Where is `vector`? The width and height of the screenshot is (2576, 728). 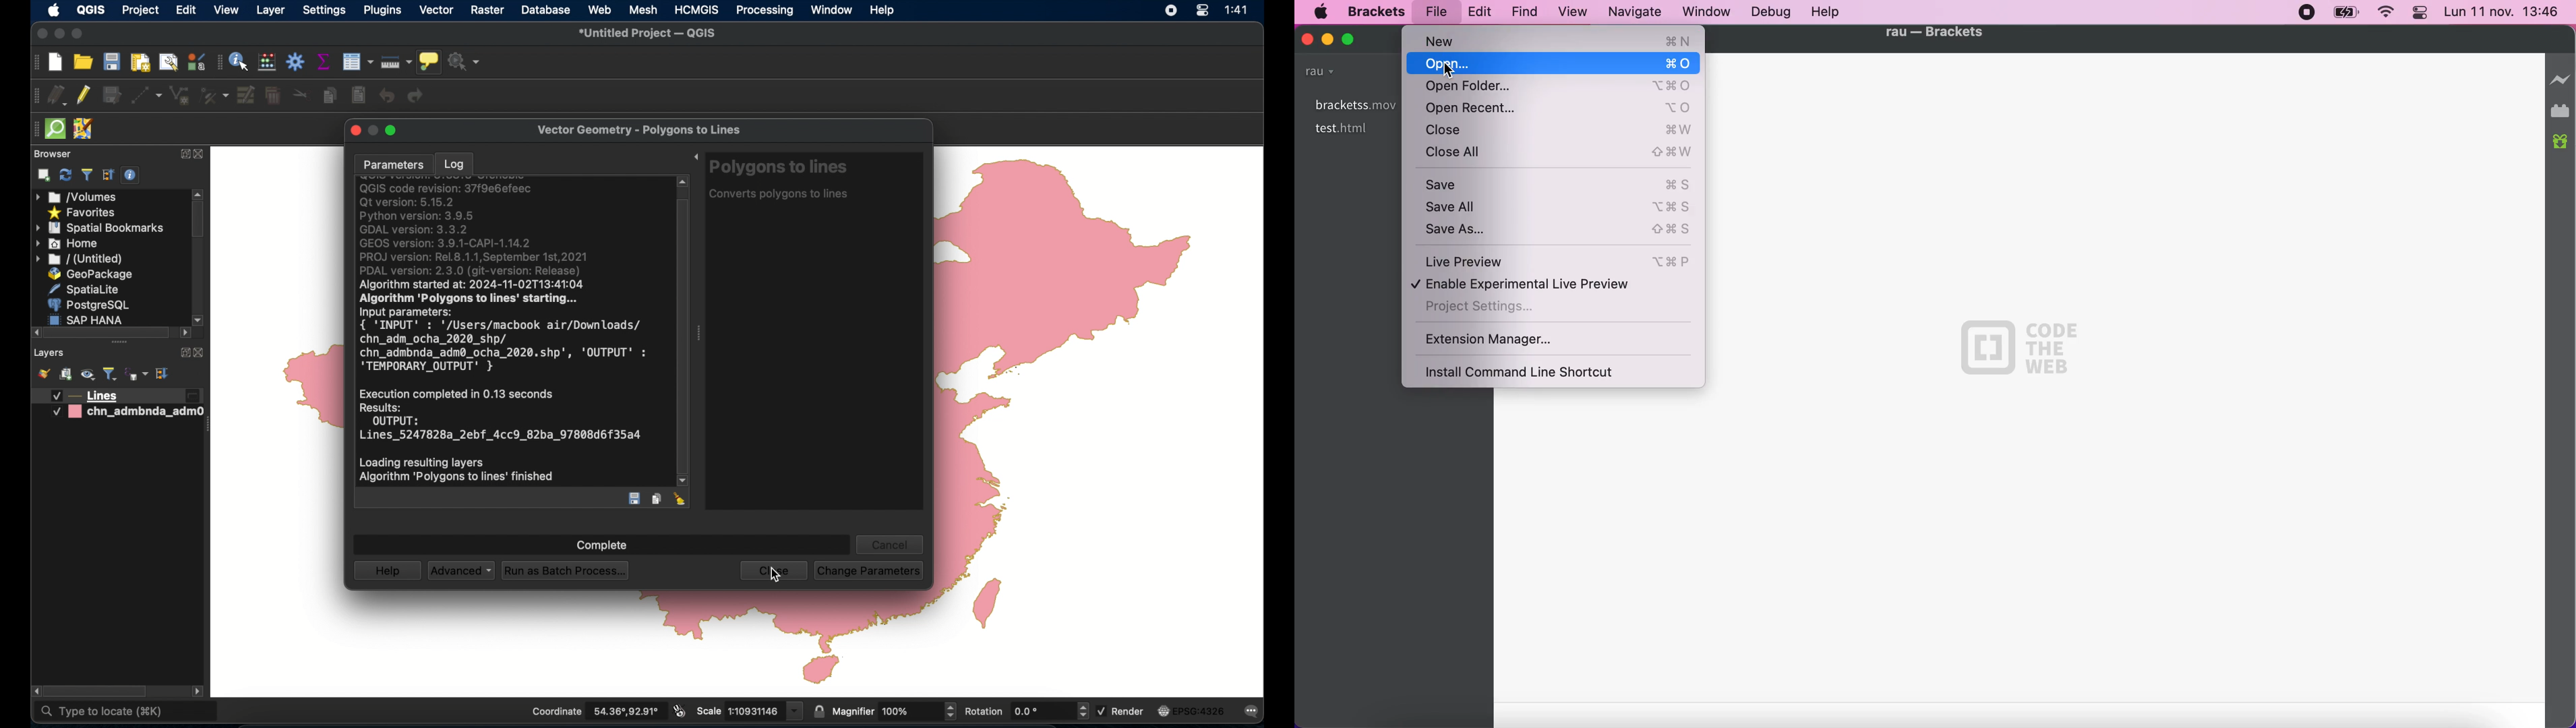
vector is located at coordinates (436, 11).